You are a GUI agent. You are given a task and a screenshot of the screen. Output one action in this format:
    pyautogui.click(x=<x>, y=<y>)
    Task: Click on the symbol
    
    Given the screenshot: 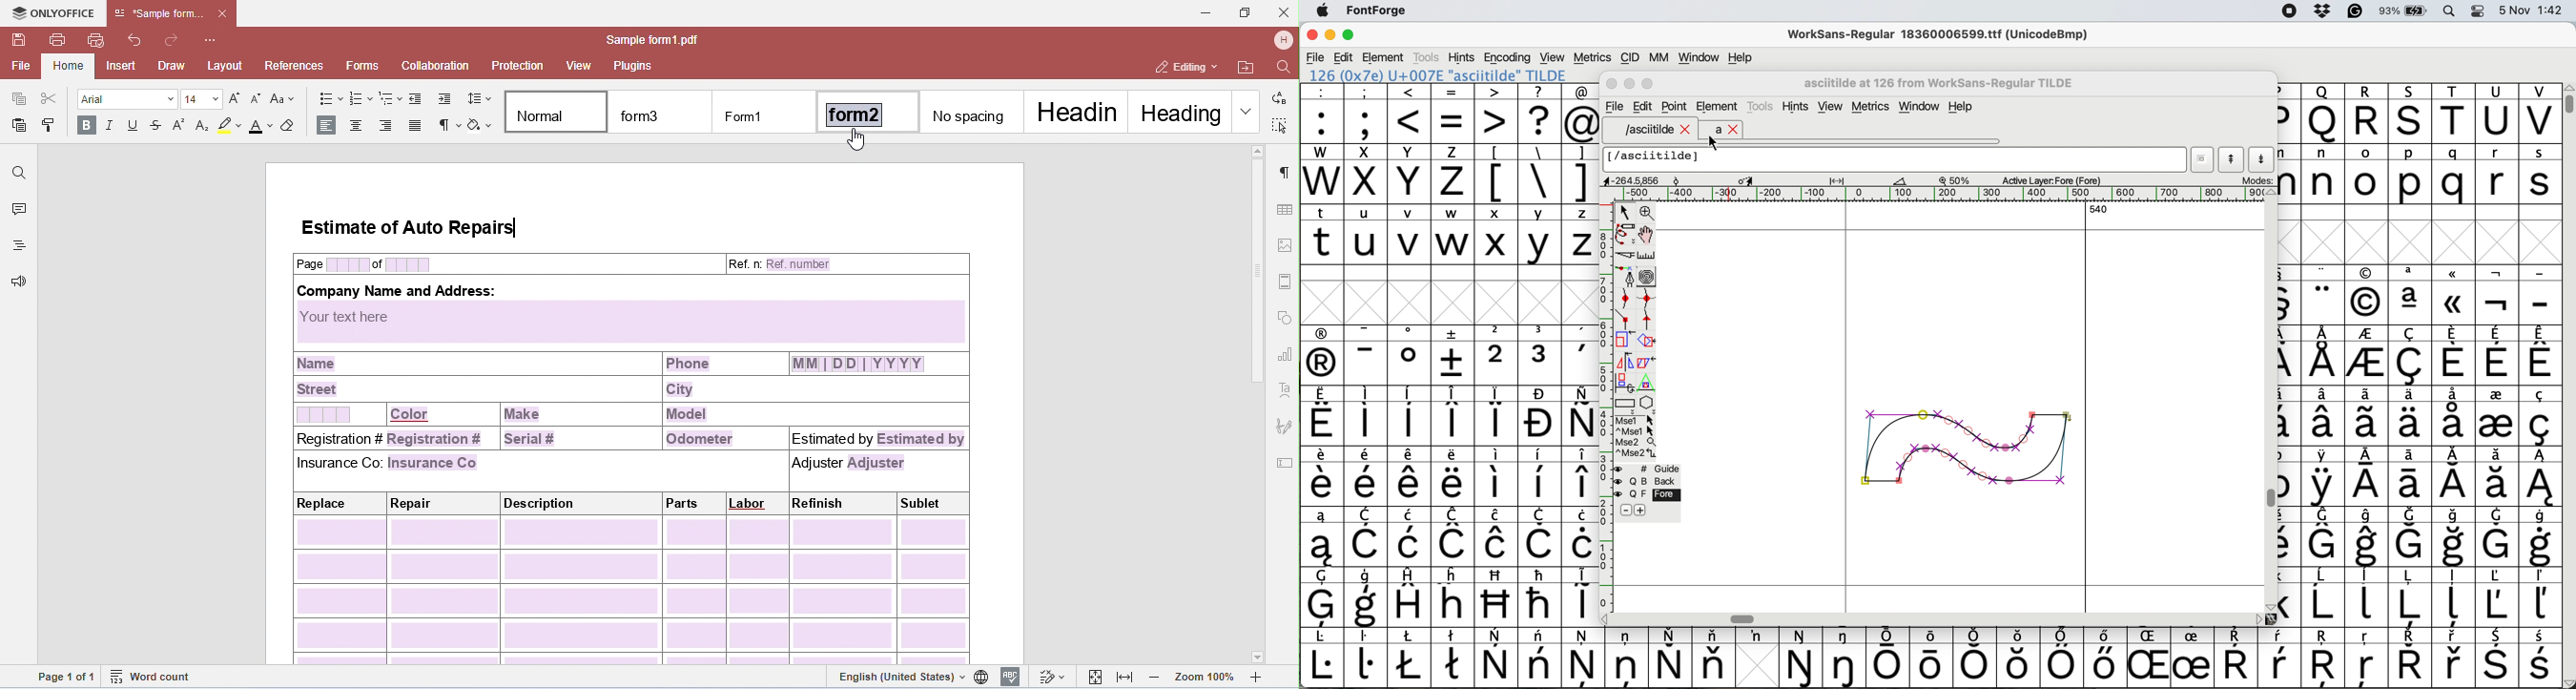 What is the action you would take?
    pyautogui.click(x=1497, y=475)
    